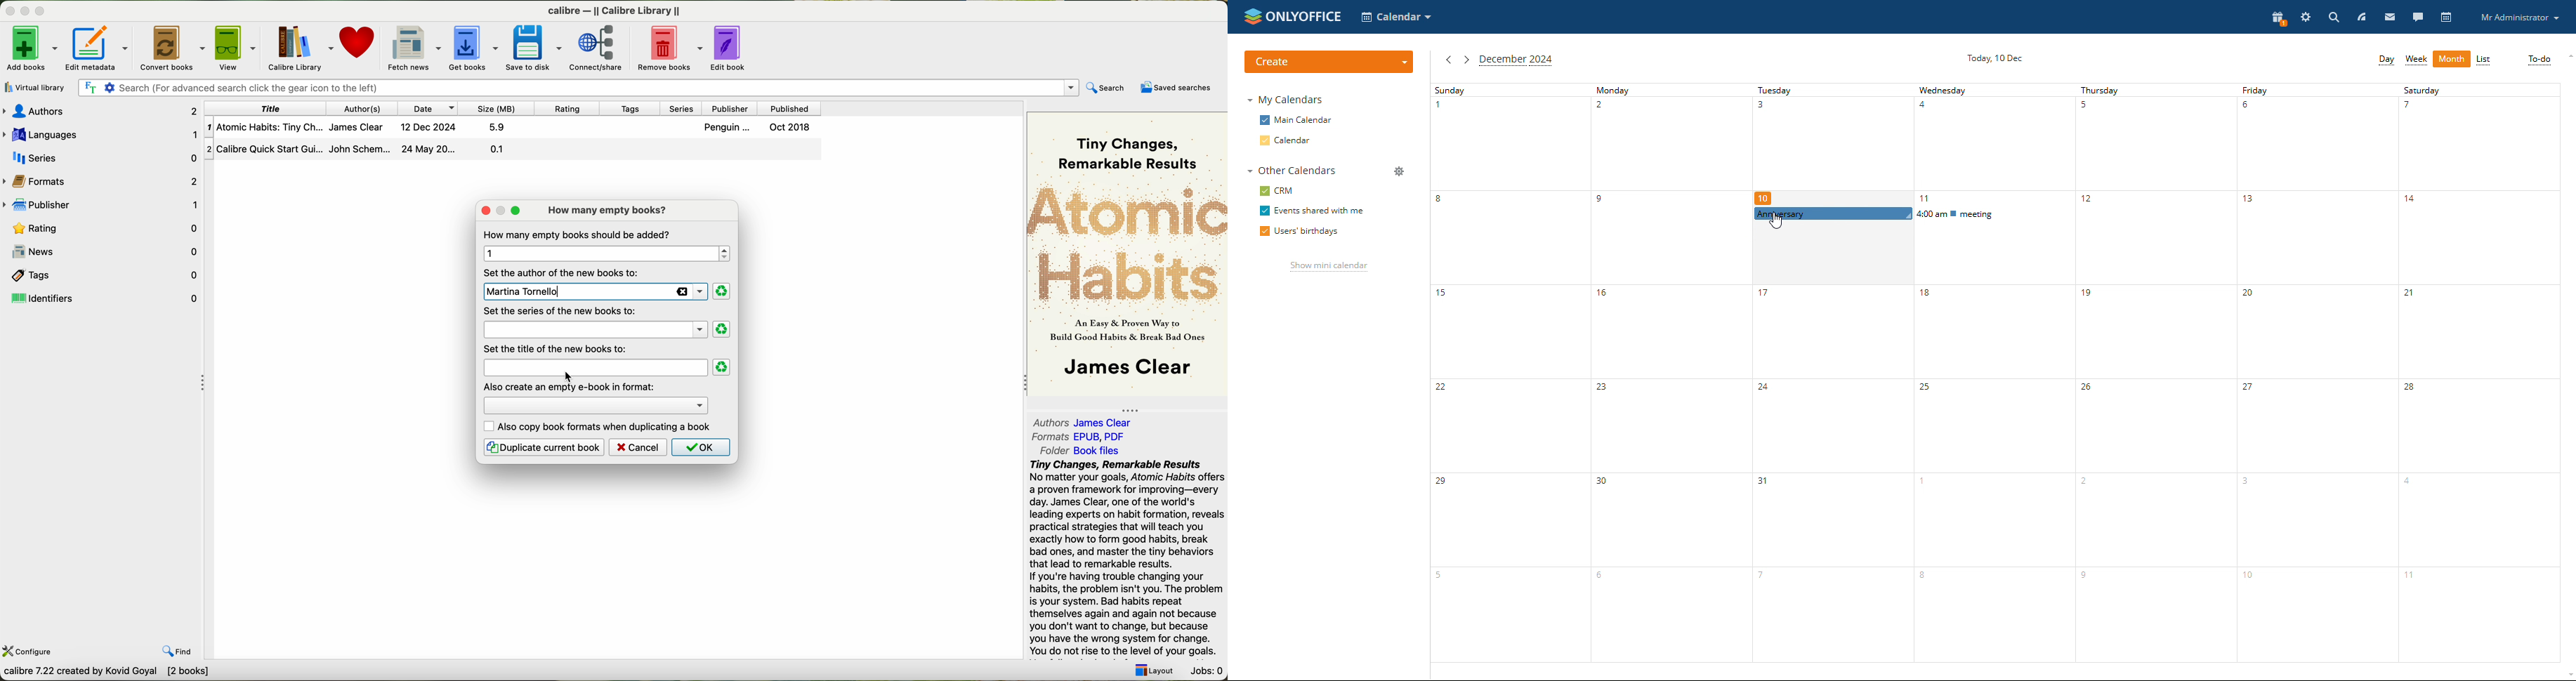 Image resolution: width=2576 pixels, height=700 pixels. What do you see at coordinates (29, 651) in the screenshot?
I see `configure` at bounding box center [29, 651].